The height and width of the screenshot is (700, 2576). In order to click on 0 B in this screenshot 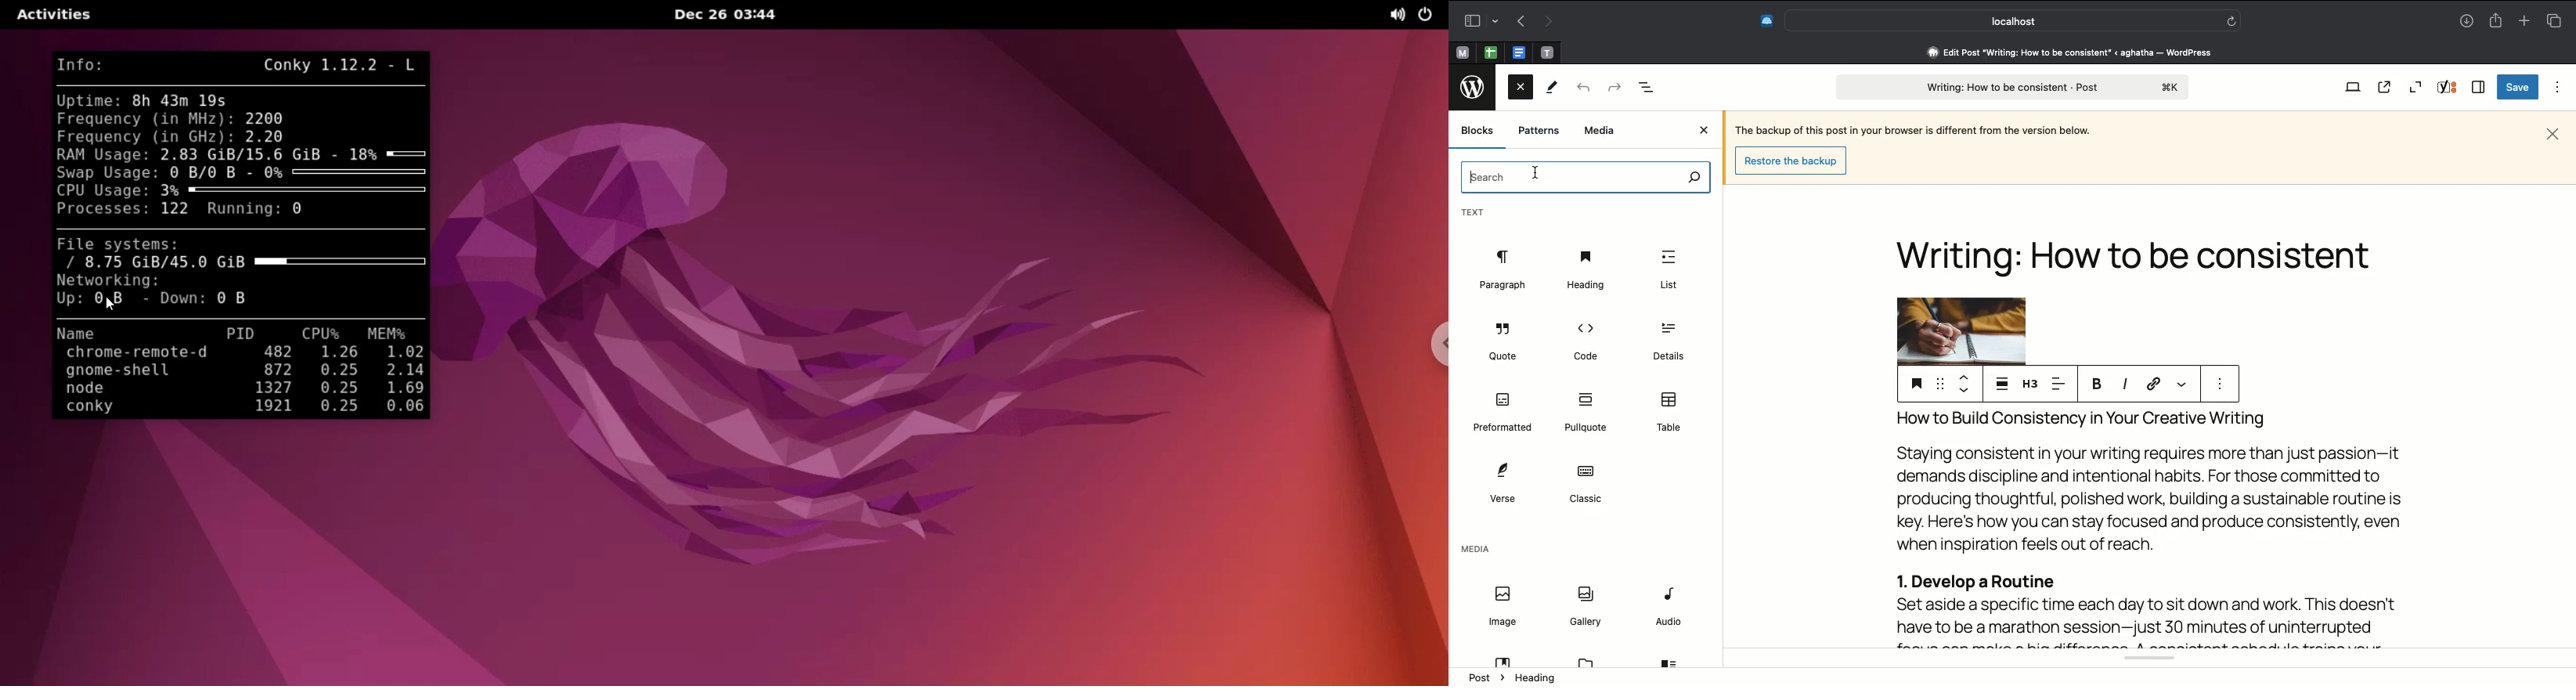, I will do `click(108, 302)`.